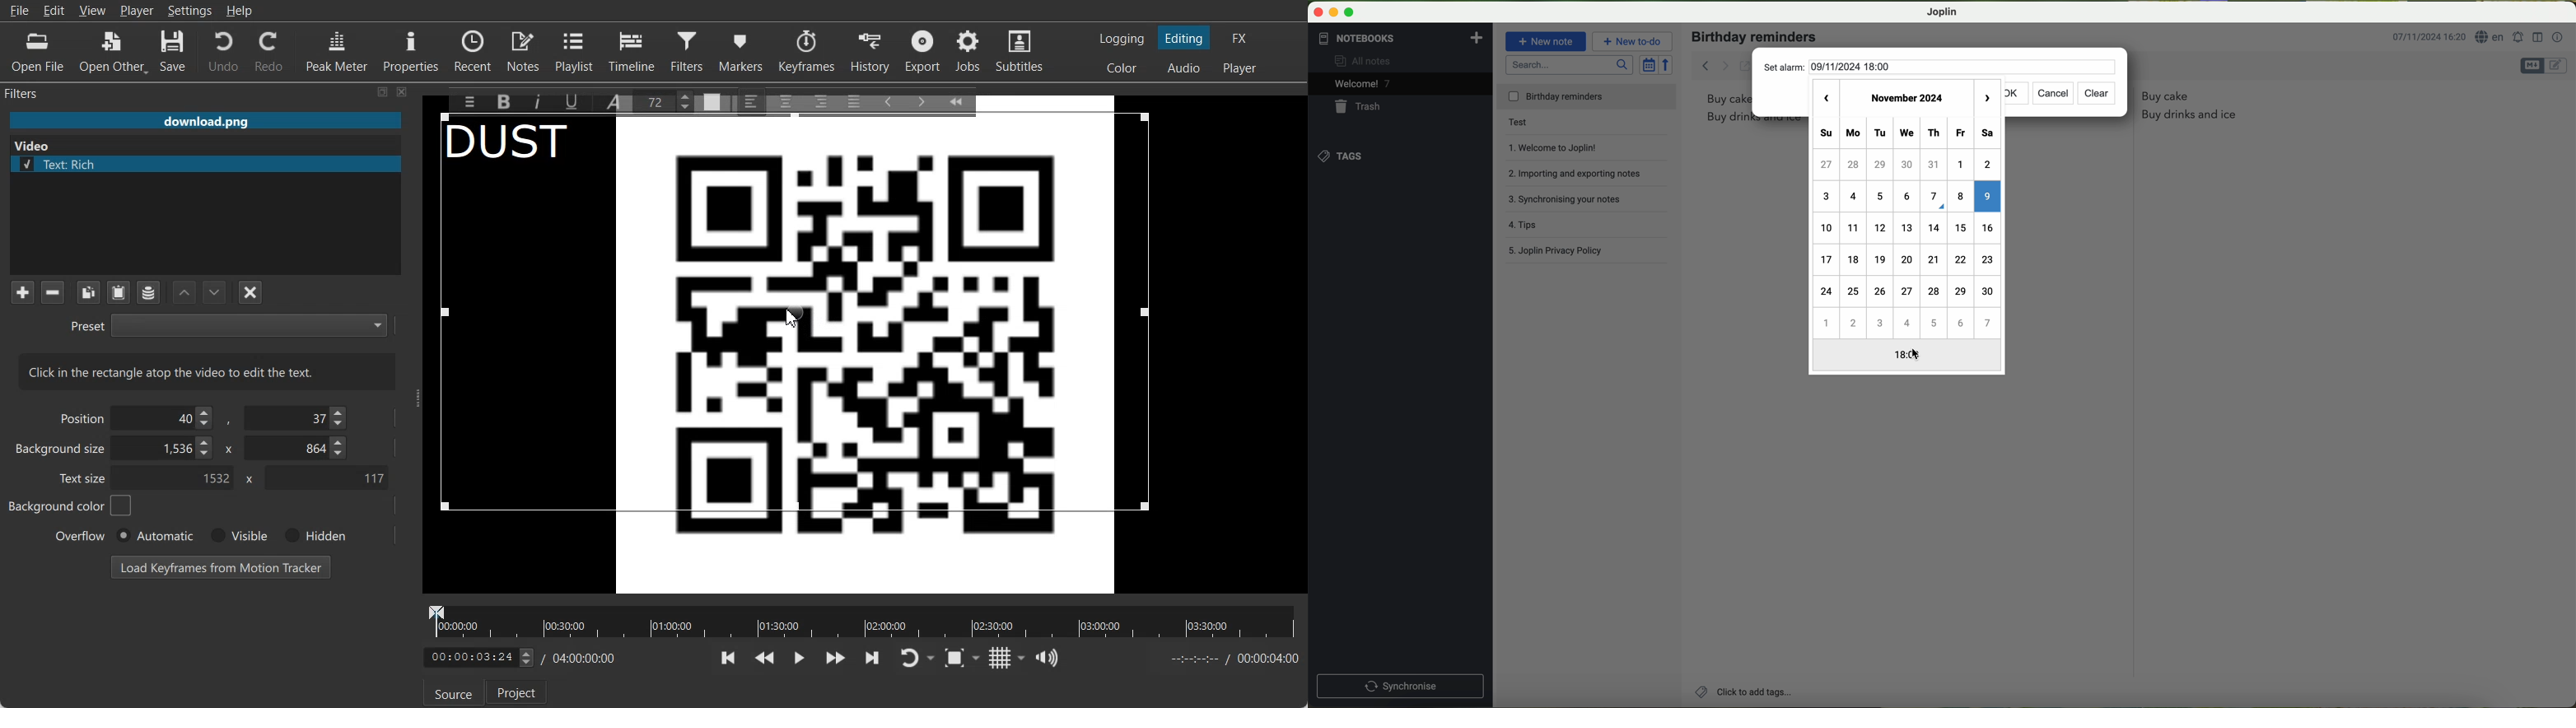 The image size is (2576, 728). I want to click on Position, so click(79, 417).